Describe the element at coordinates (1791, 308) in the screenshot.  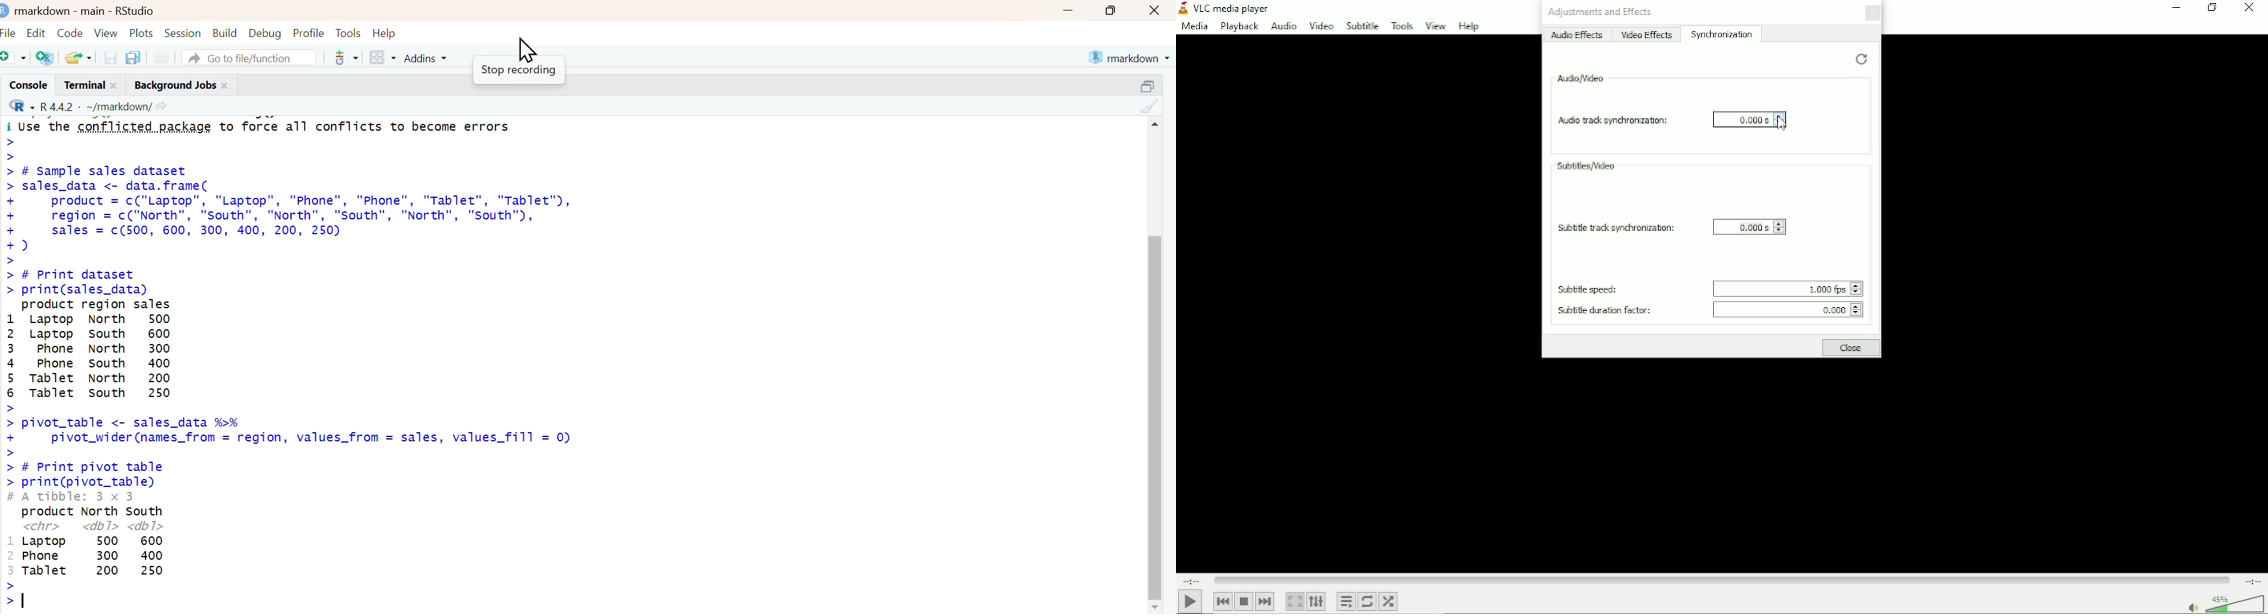
I see `0.000` at that location.